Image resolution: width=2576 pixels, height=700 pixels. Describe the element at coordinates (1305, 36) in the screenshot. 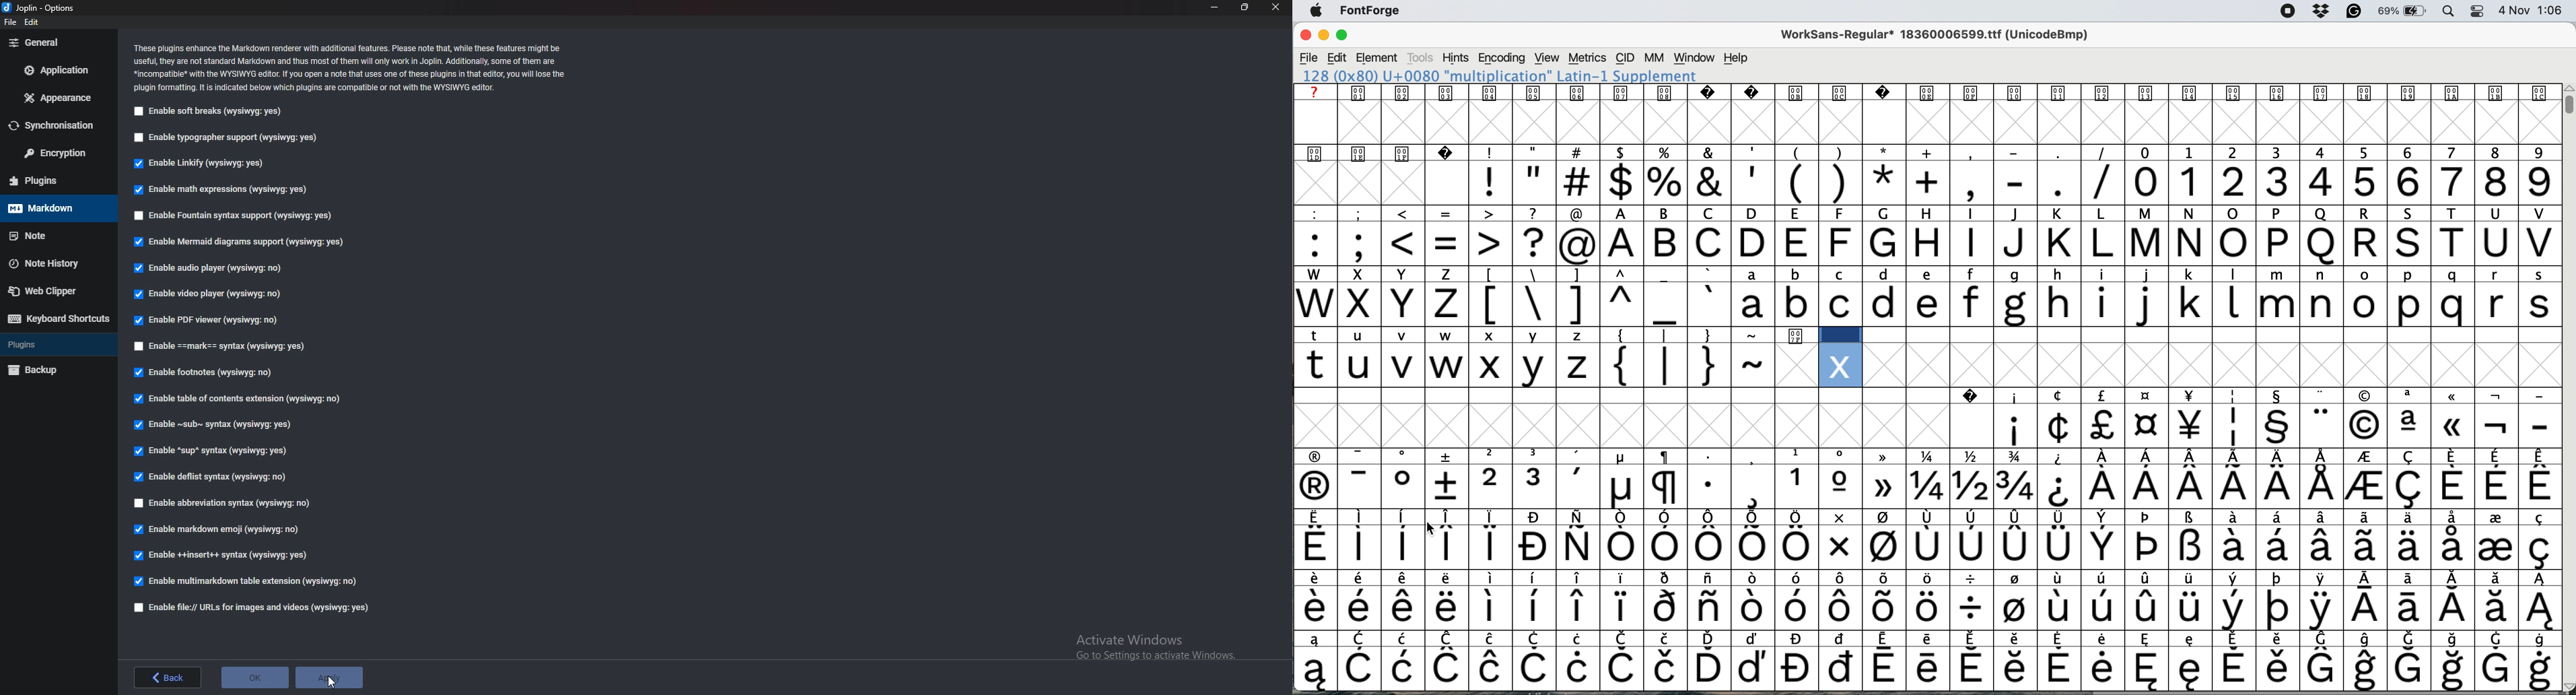

I see `close` at that location.